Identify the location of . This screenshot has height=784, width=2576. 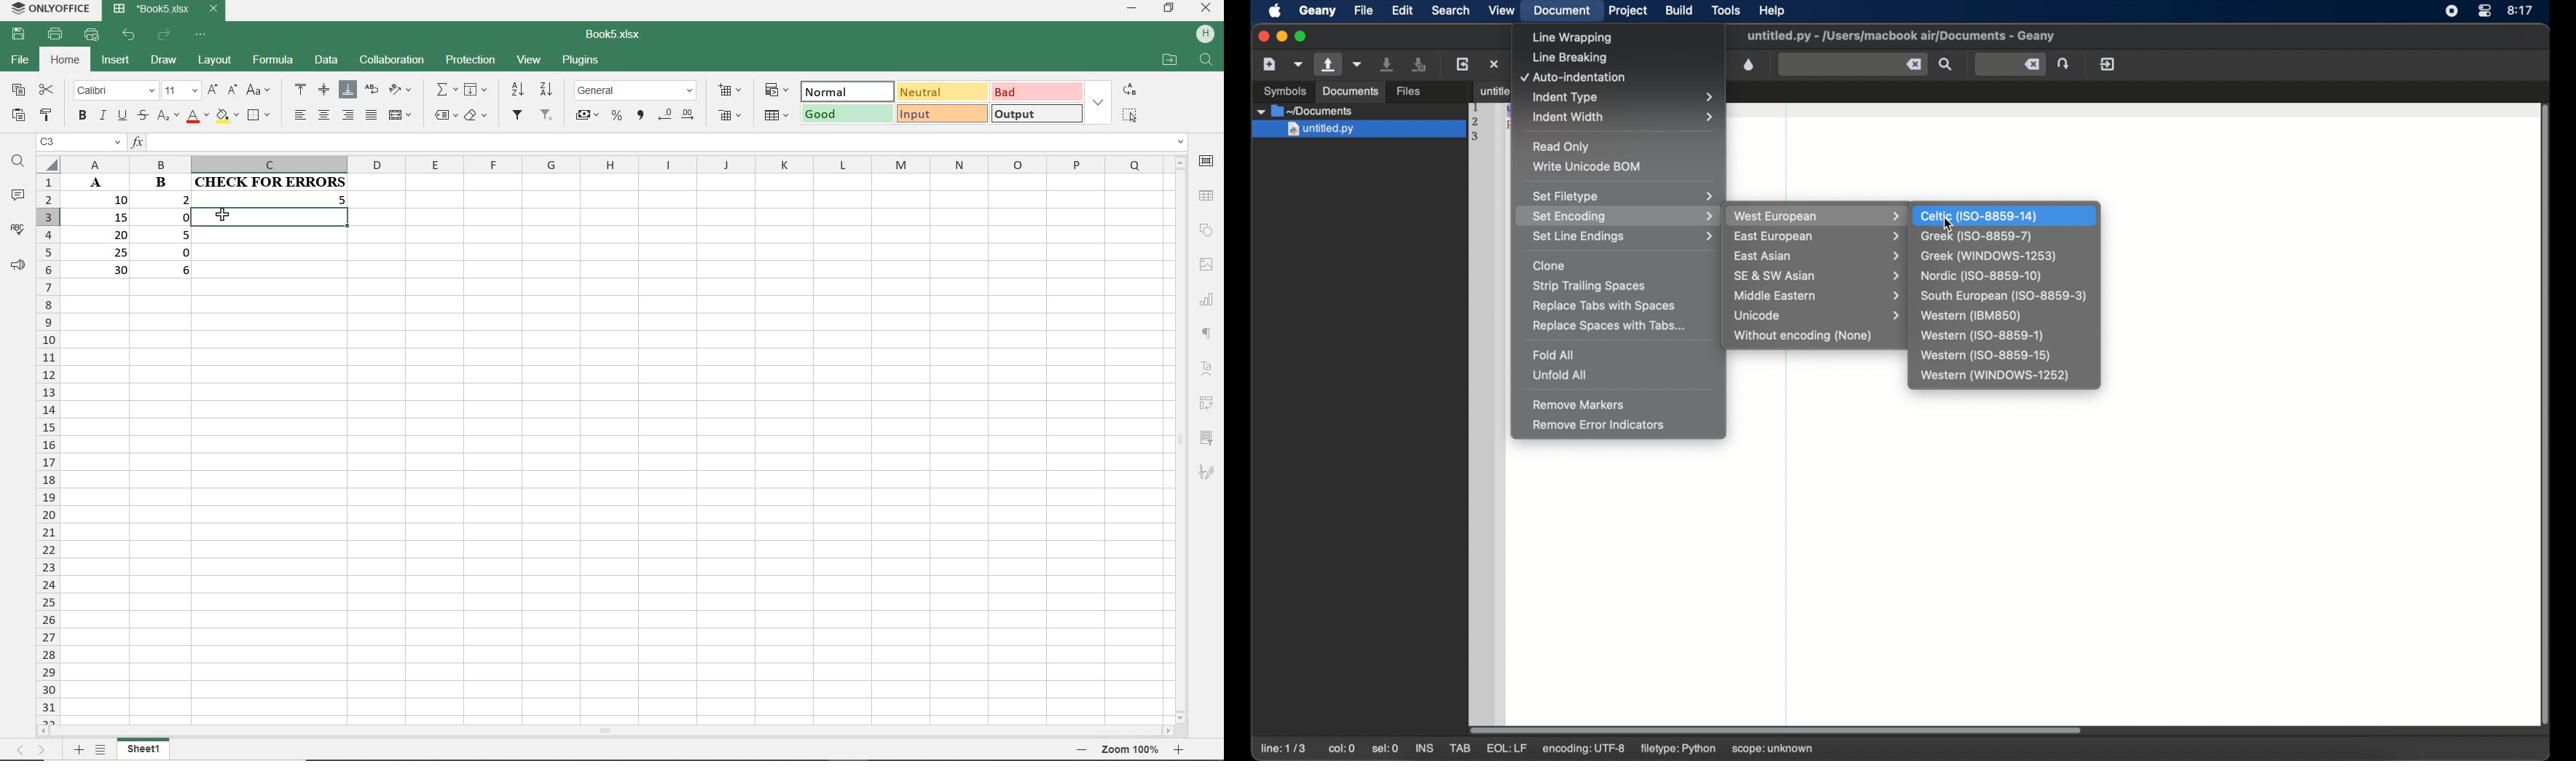
(1179, 749).